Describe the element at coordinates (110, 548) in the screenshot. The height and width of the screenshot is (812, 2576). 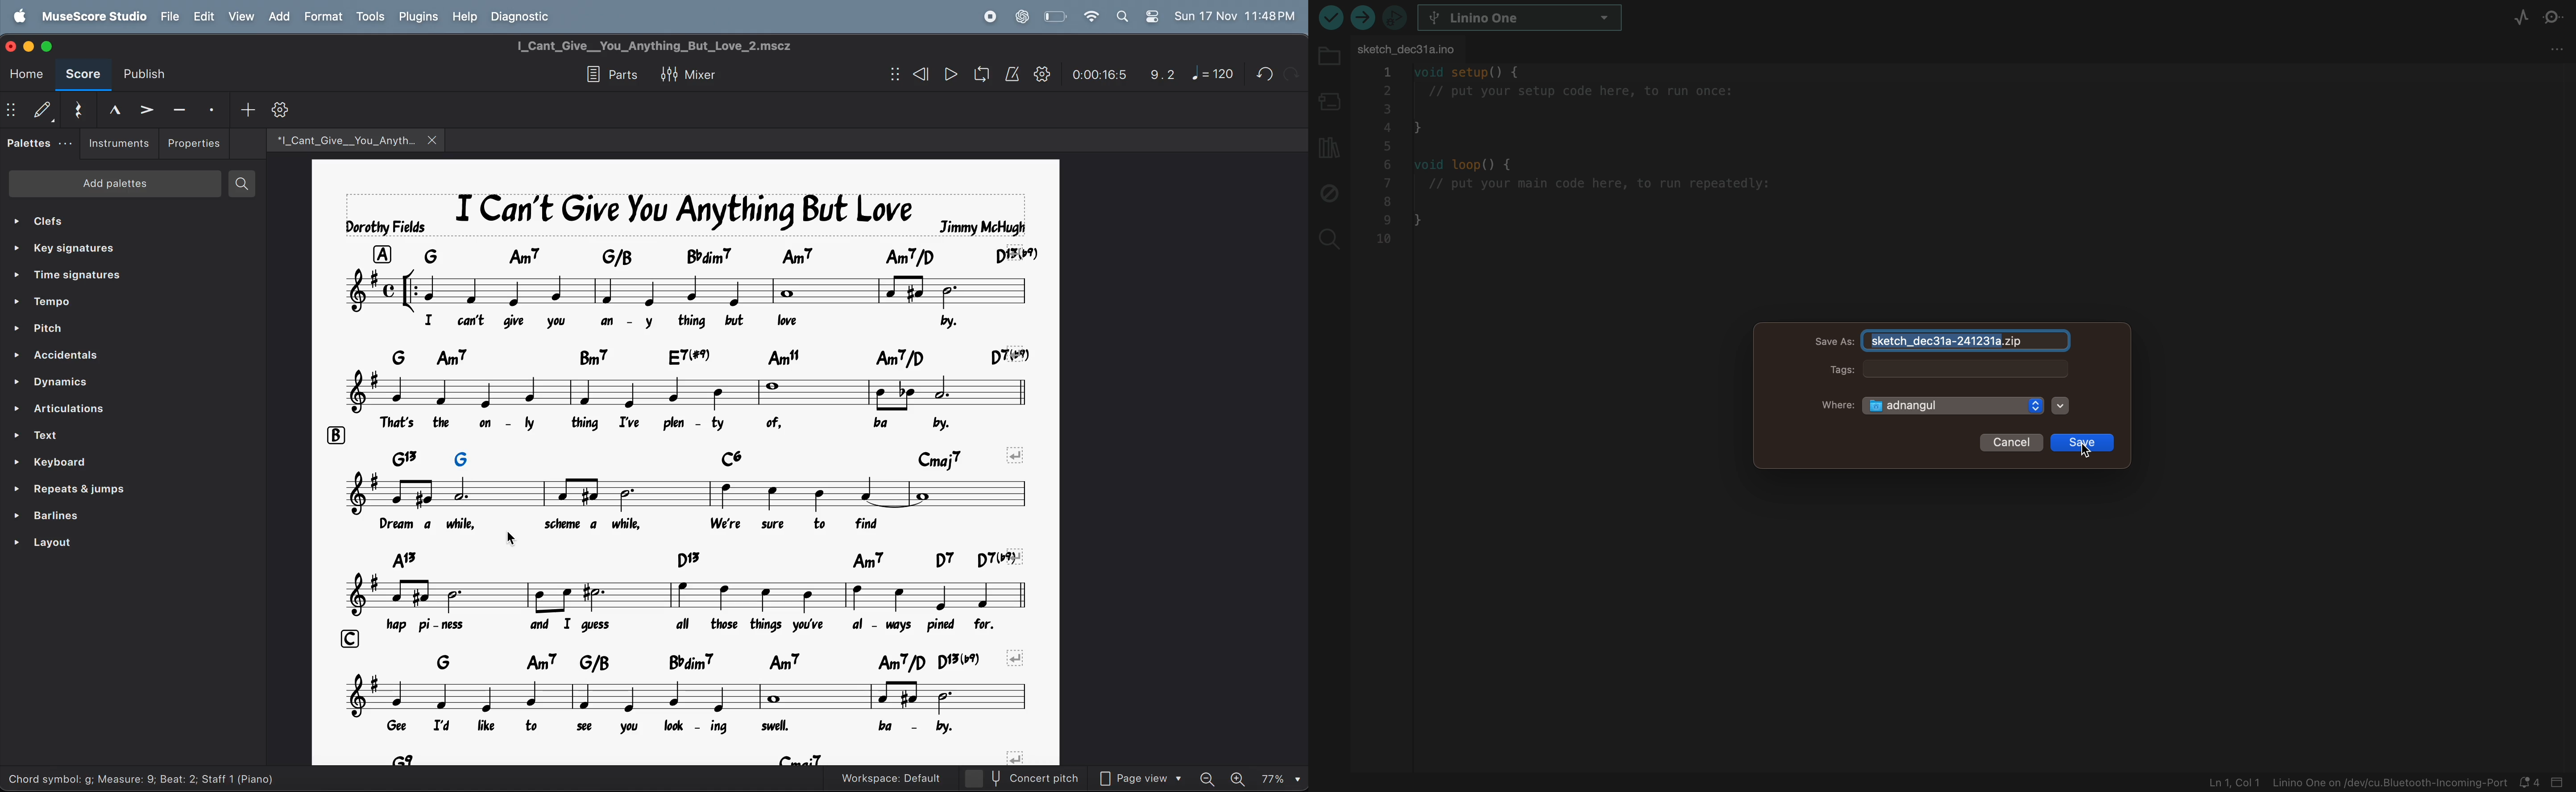
I see `layouts` at that location.